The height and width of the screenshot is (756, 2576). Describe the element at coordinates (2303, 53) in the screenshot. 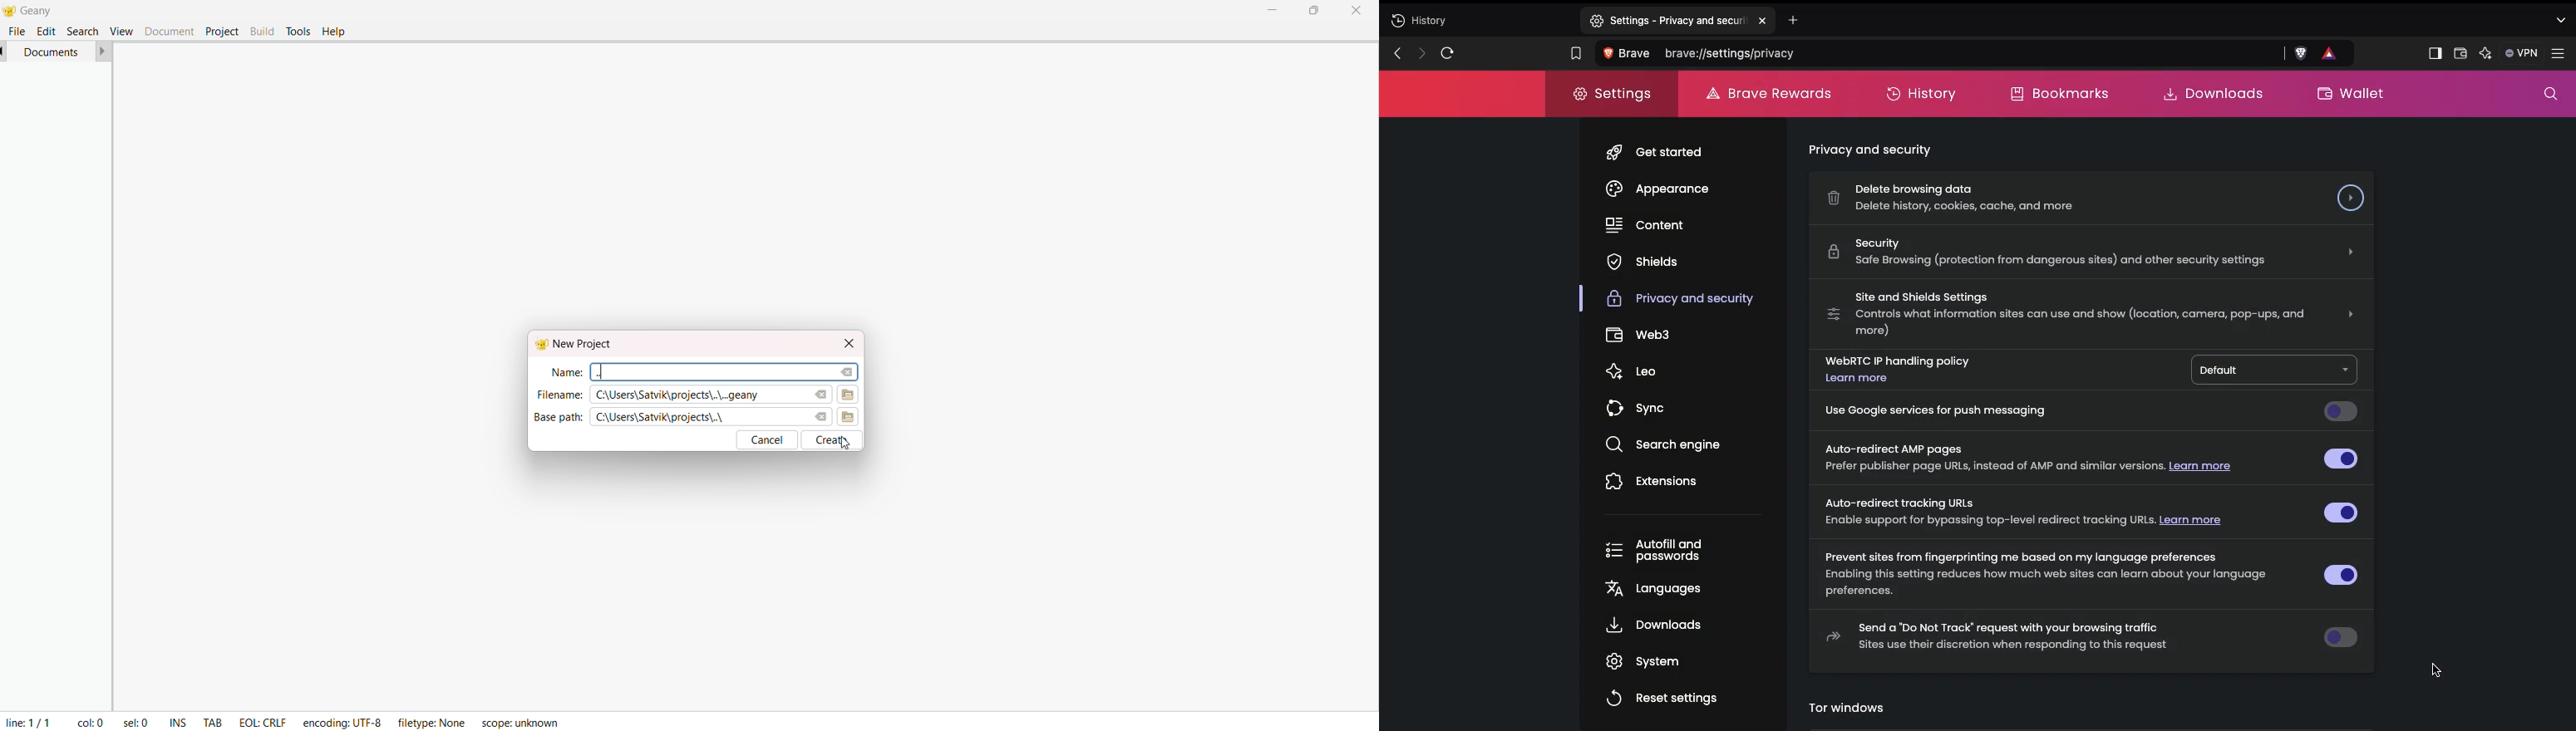

I see `brave shield` at that location.